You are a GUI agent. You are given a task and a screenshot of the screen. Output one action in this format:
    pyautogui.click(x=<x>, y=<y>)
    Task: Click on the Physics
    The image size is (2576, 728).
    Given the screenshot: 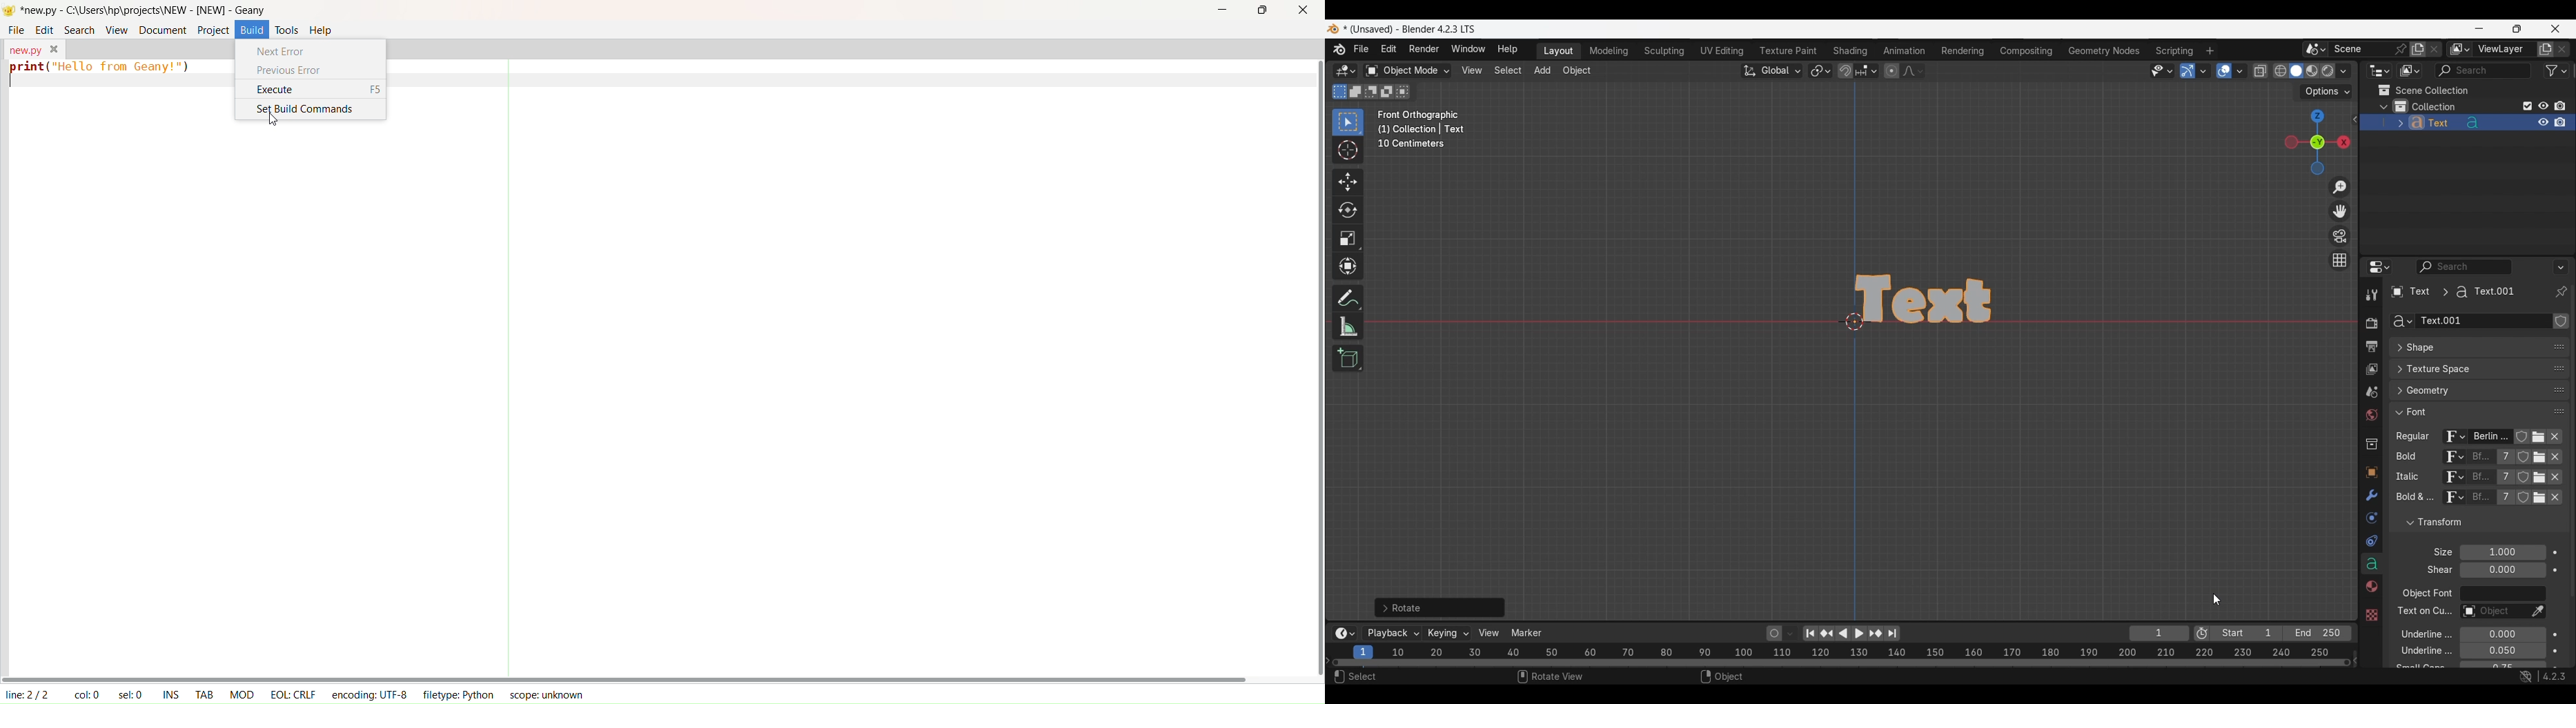 What is the action you would take?
    pyautogui.click(x=2371, y=518)
    